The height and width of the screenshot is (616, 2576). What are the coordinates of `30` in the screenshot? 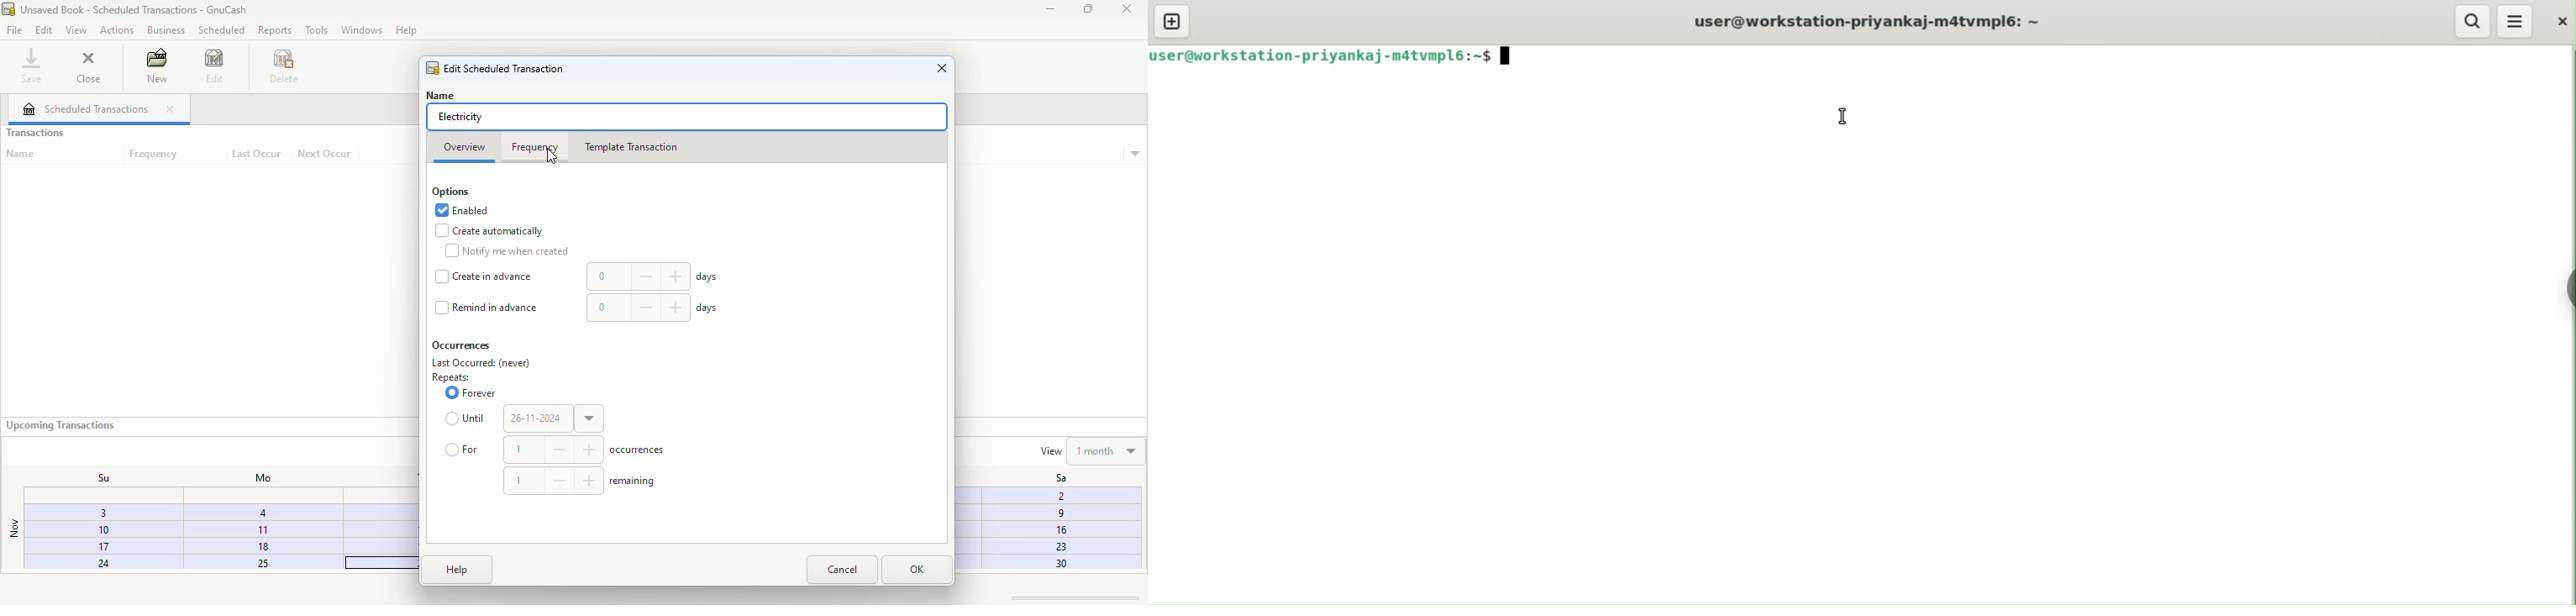 It's located at (1059, 564).